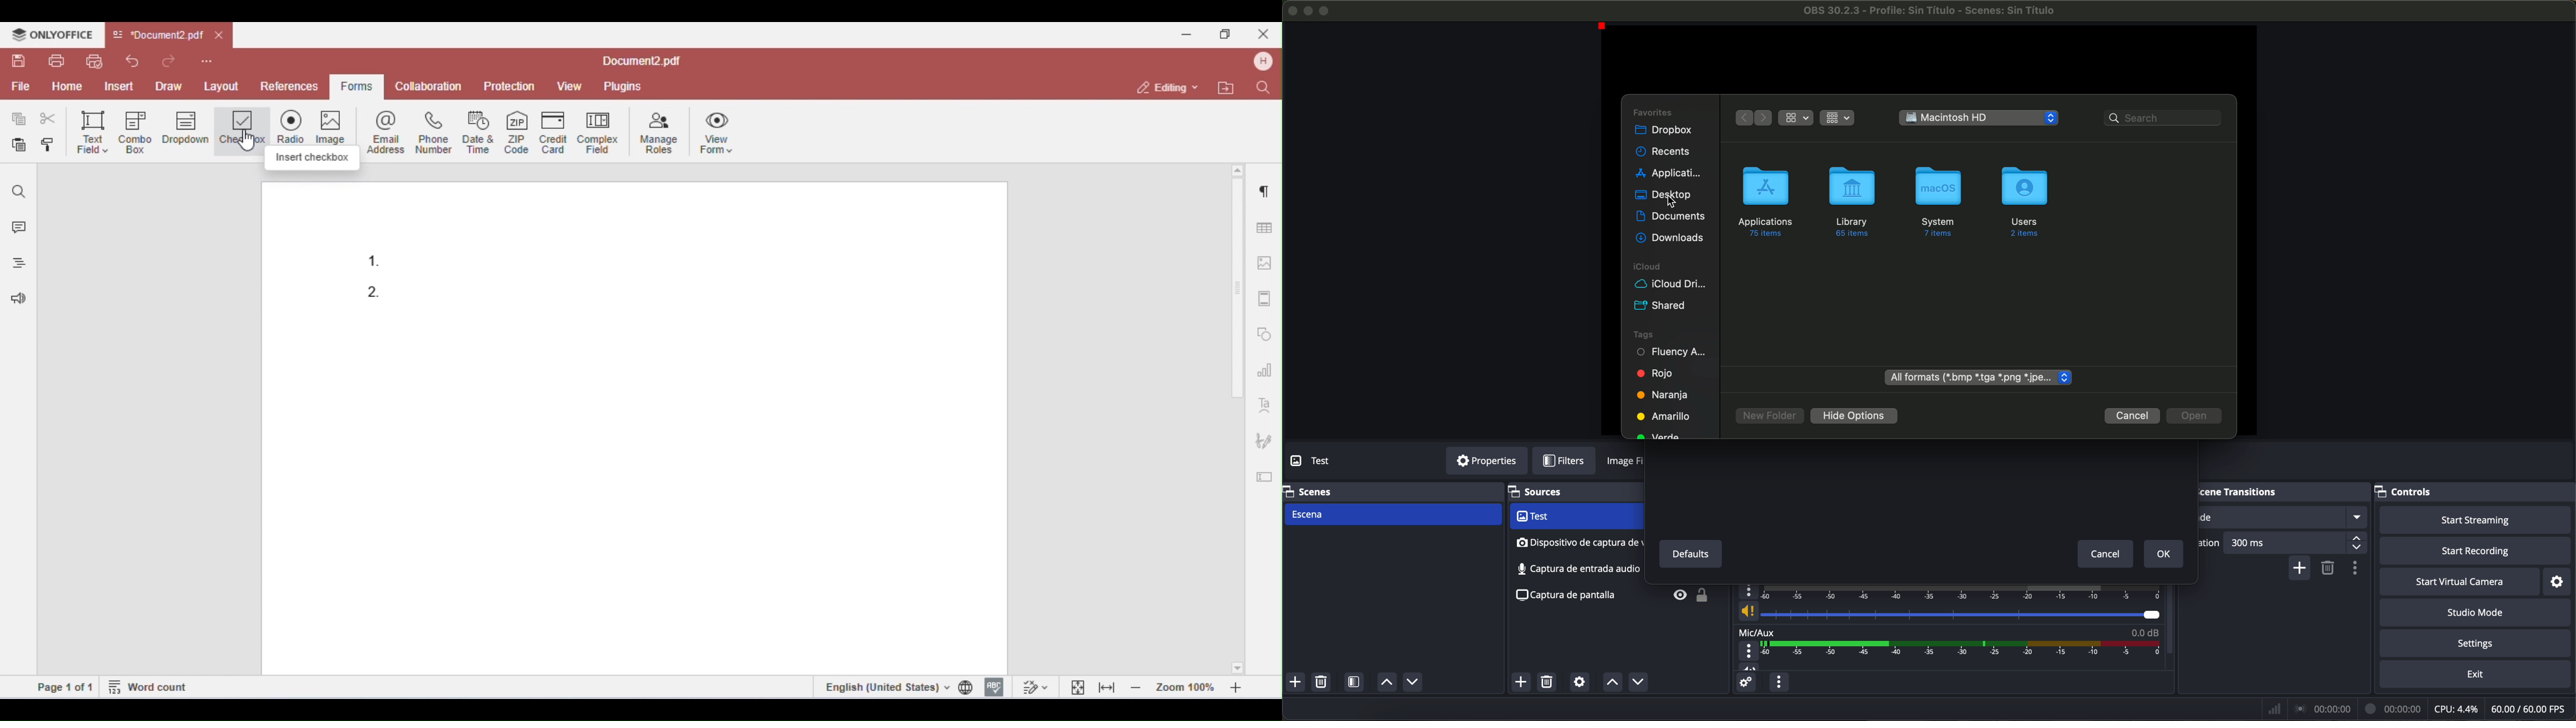 The height and width of the screenshot is (728, 2576). I want to click on minimize program, so click(1309, 10).